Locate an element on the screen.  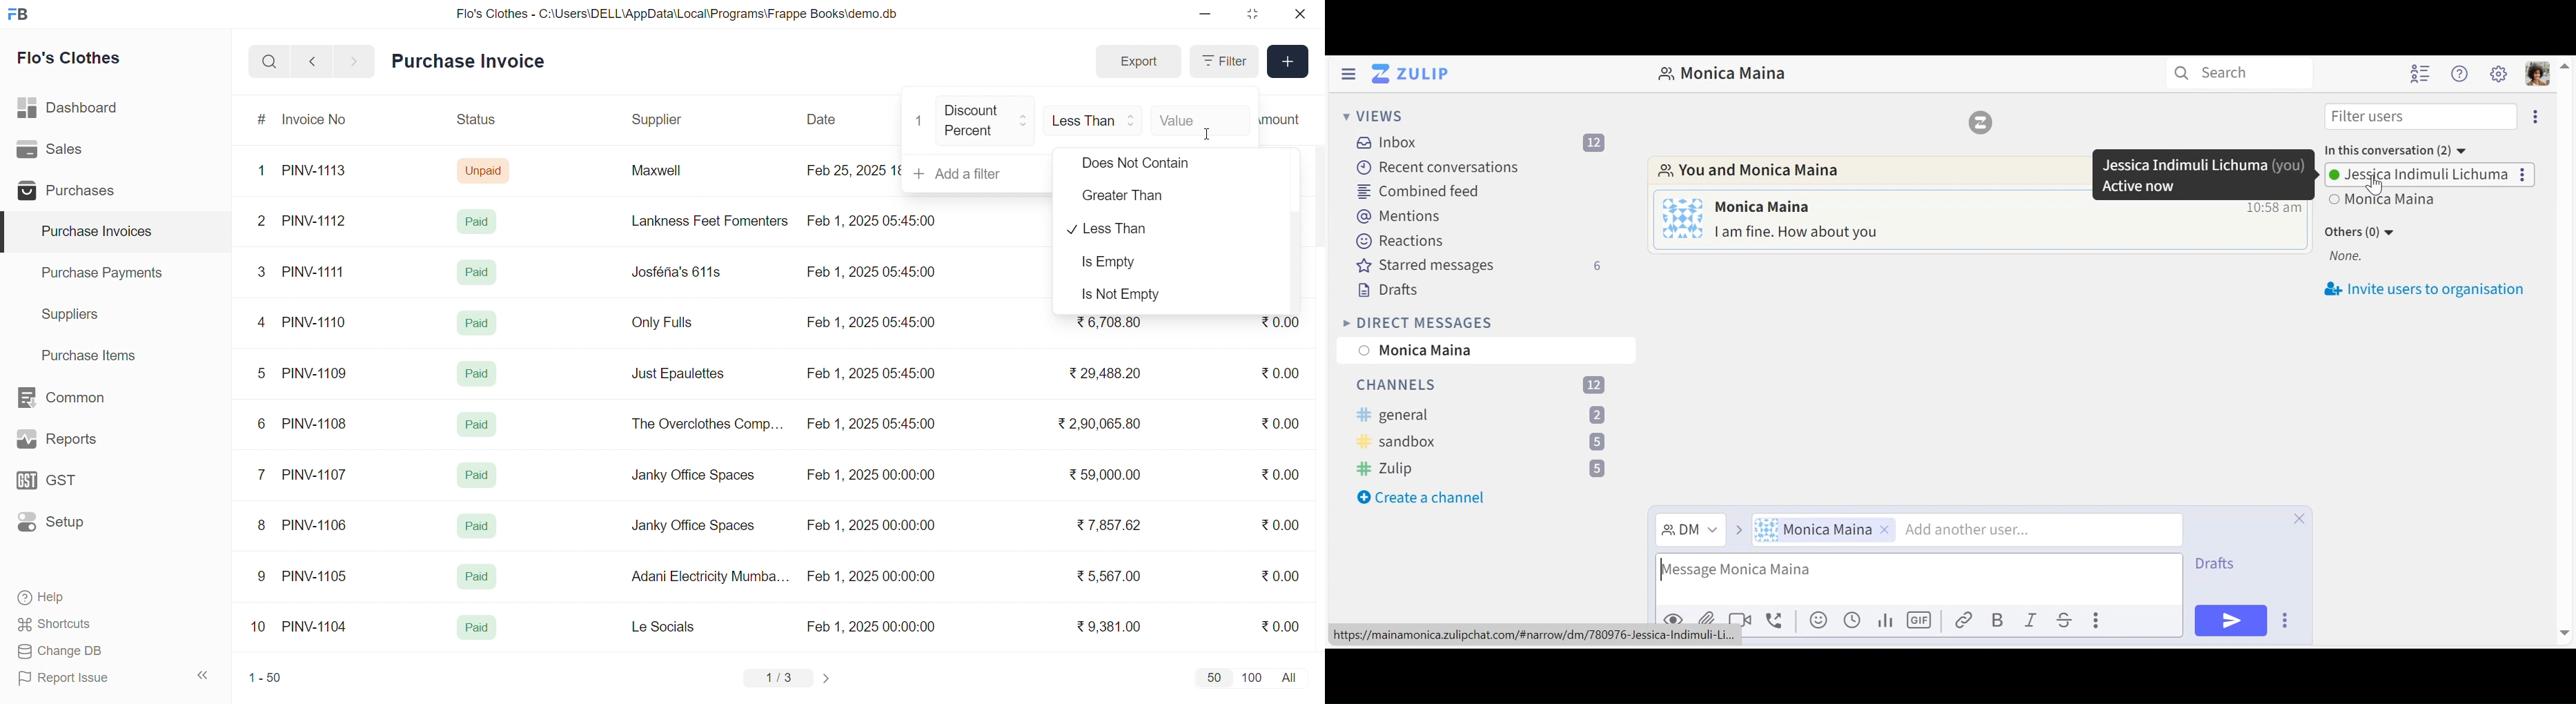
Flo's Clothes - C:\Users\DELL\AppData\Local\Programs\Frappe Books\demo.db is located at coordinates (678, 14).